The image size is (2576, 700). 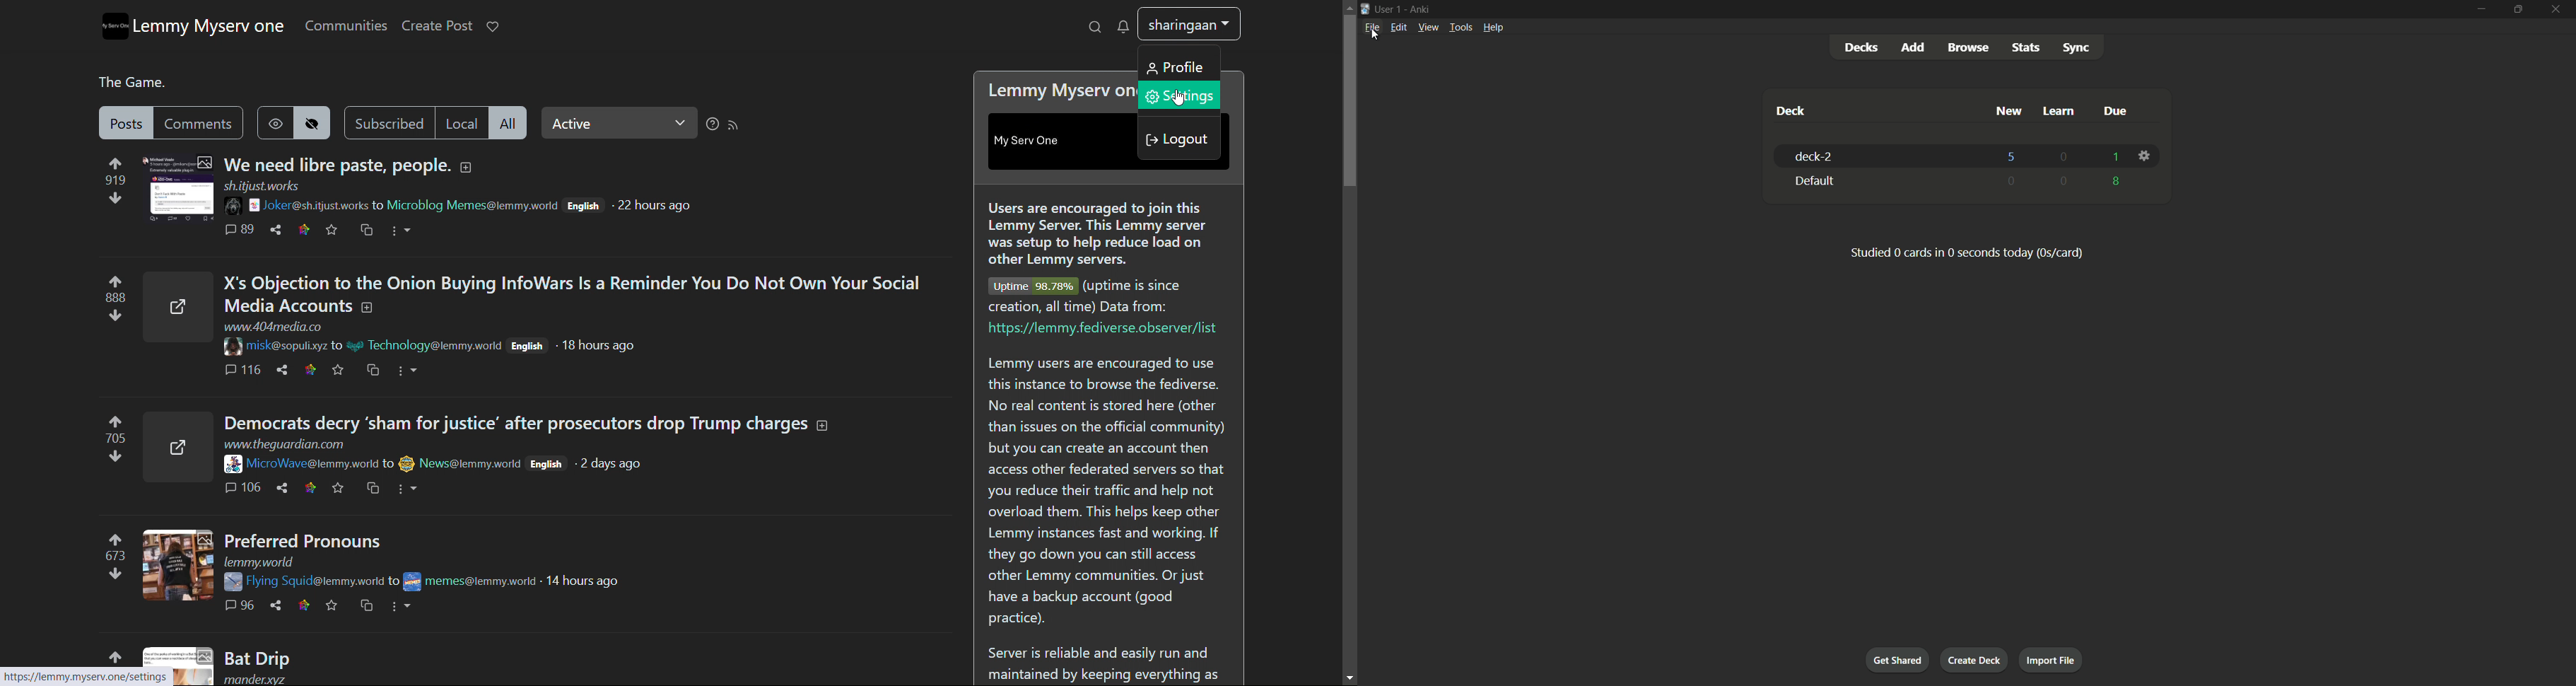 What do you see at coordinates (400, 231) in the screenshot?
I see `more` at bounding box center [400, 231].